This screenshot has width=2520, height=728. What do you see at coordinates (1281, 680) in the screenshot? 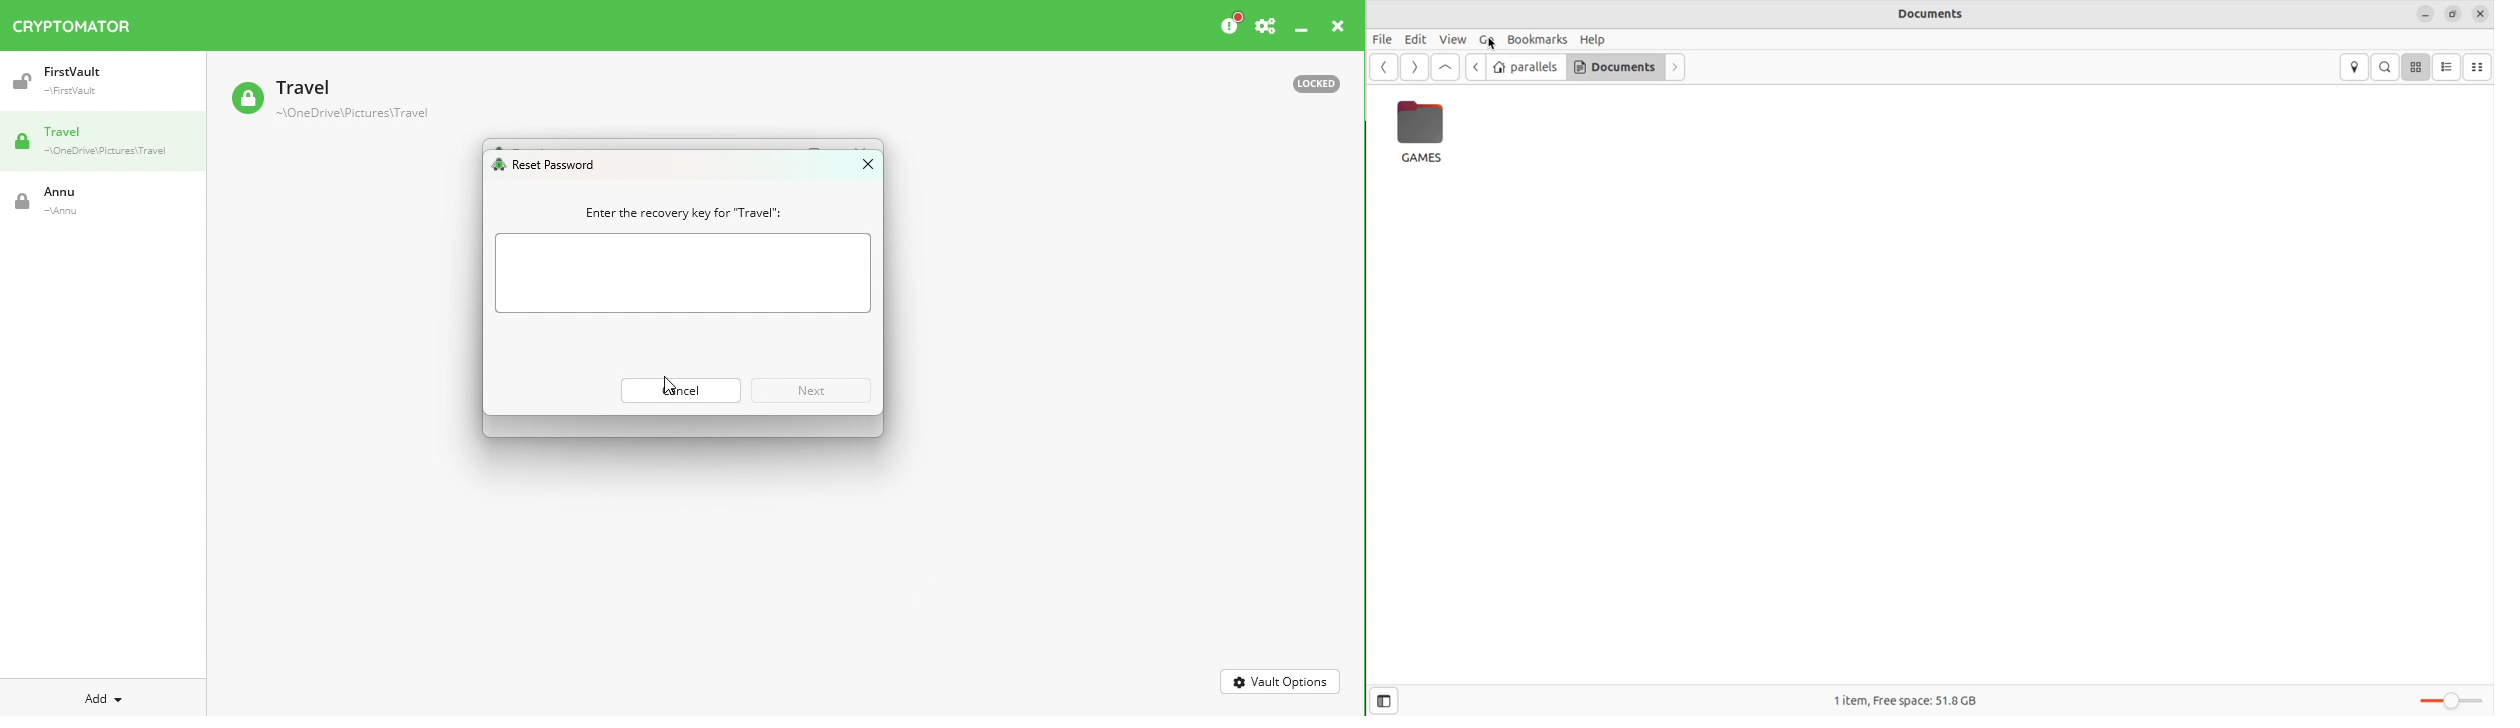
I see `Vault options` at bounding box center [1281, 680].